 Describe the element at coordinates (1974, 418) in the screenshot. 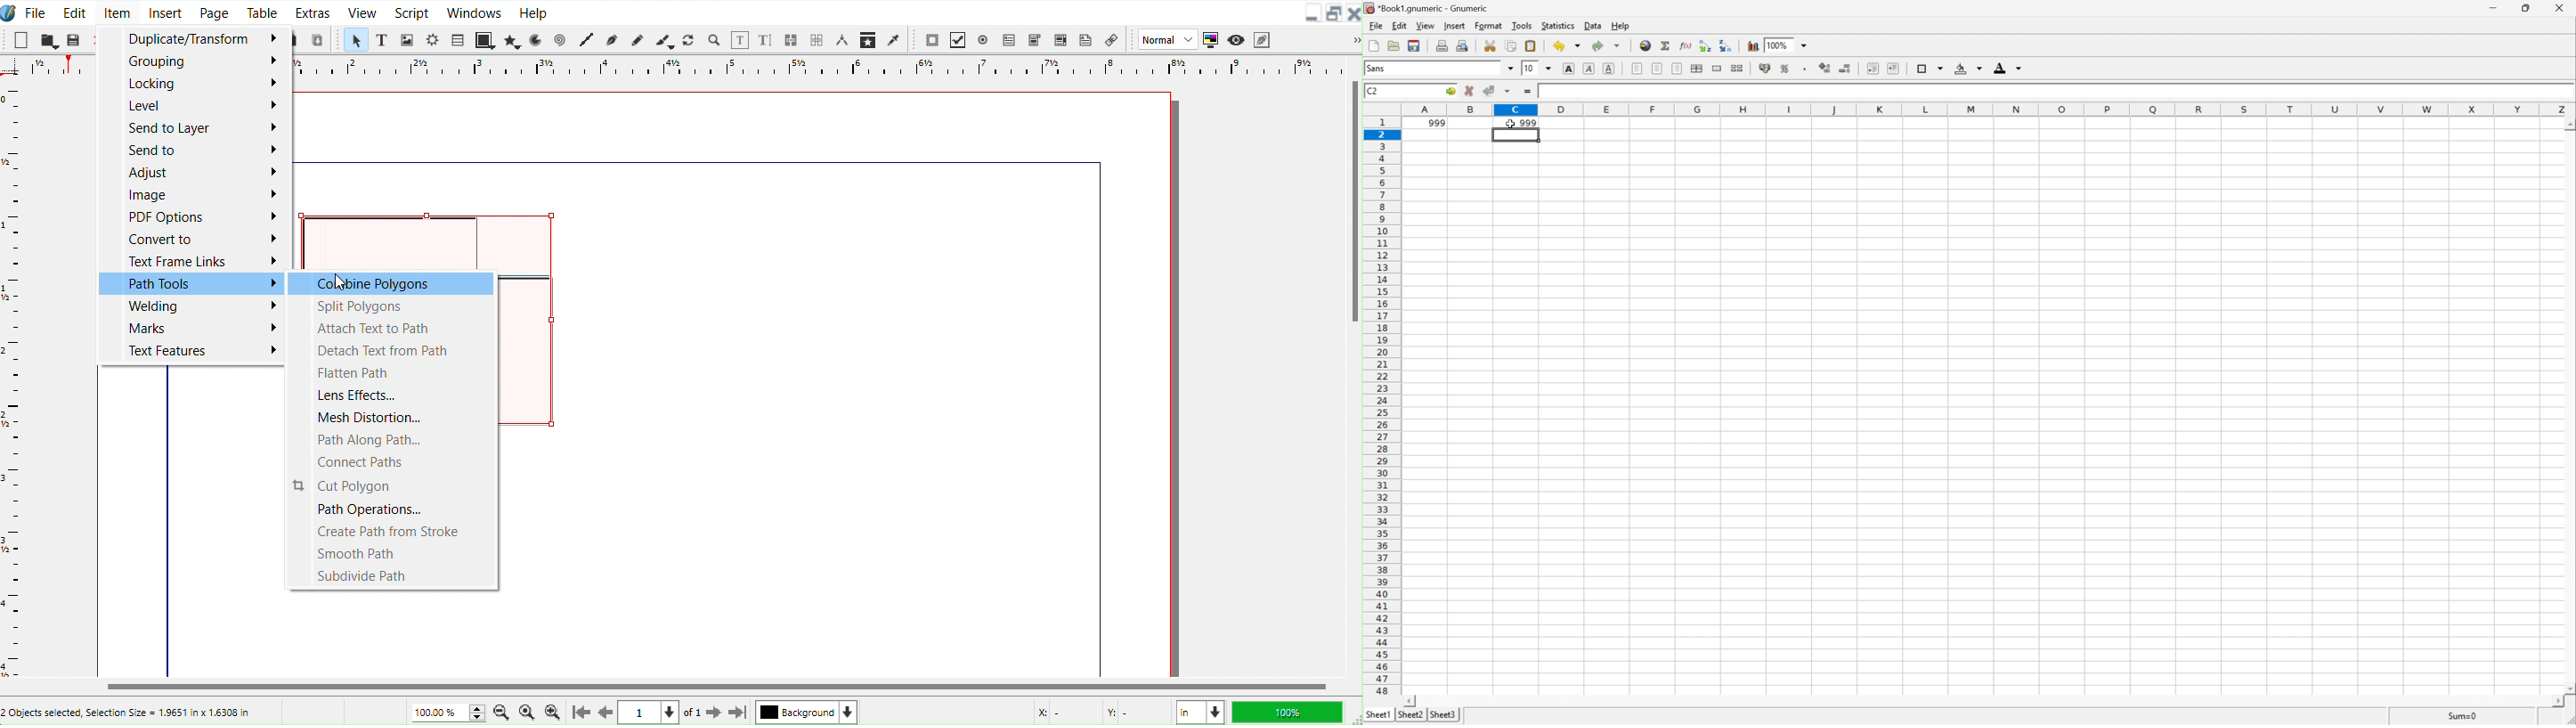

I see `Cells` at that location.